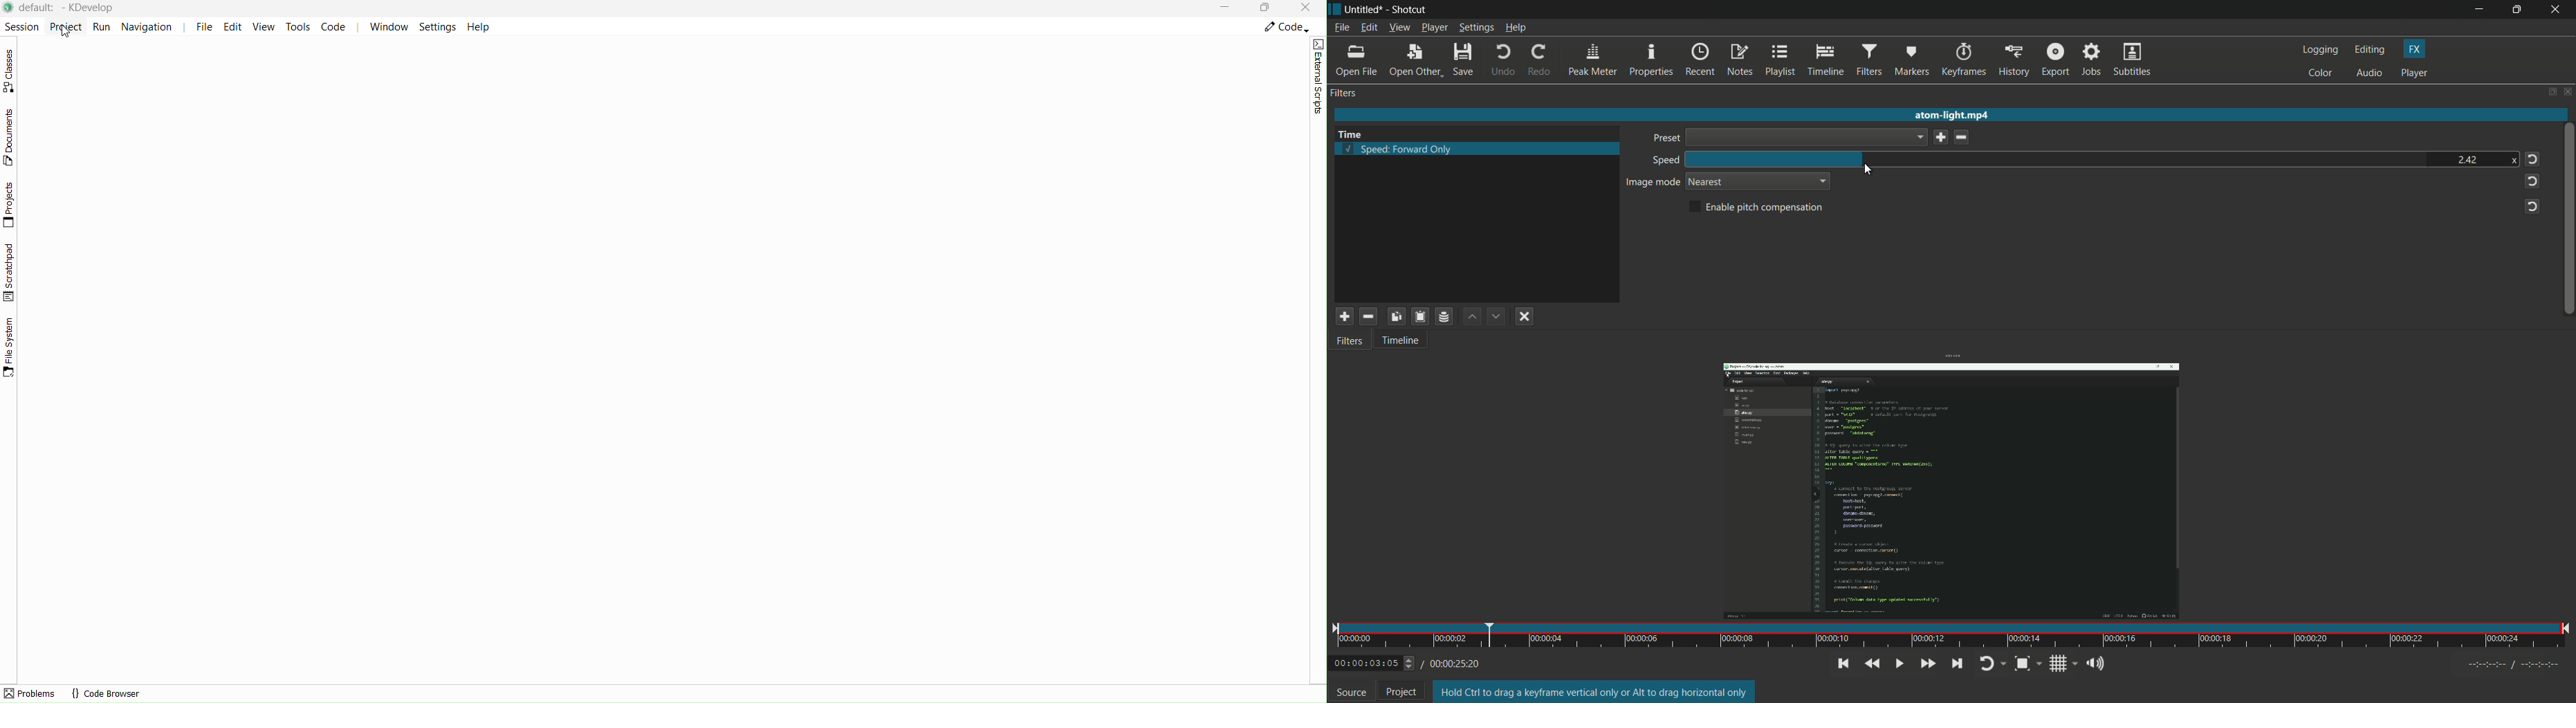 The image size is (2576, 728). I want to click on dropdown, so click(1821, 181).